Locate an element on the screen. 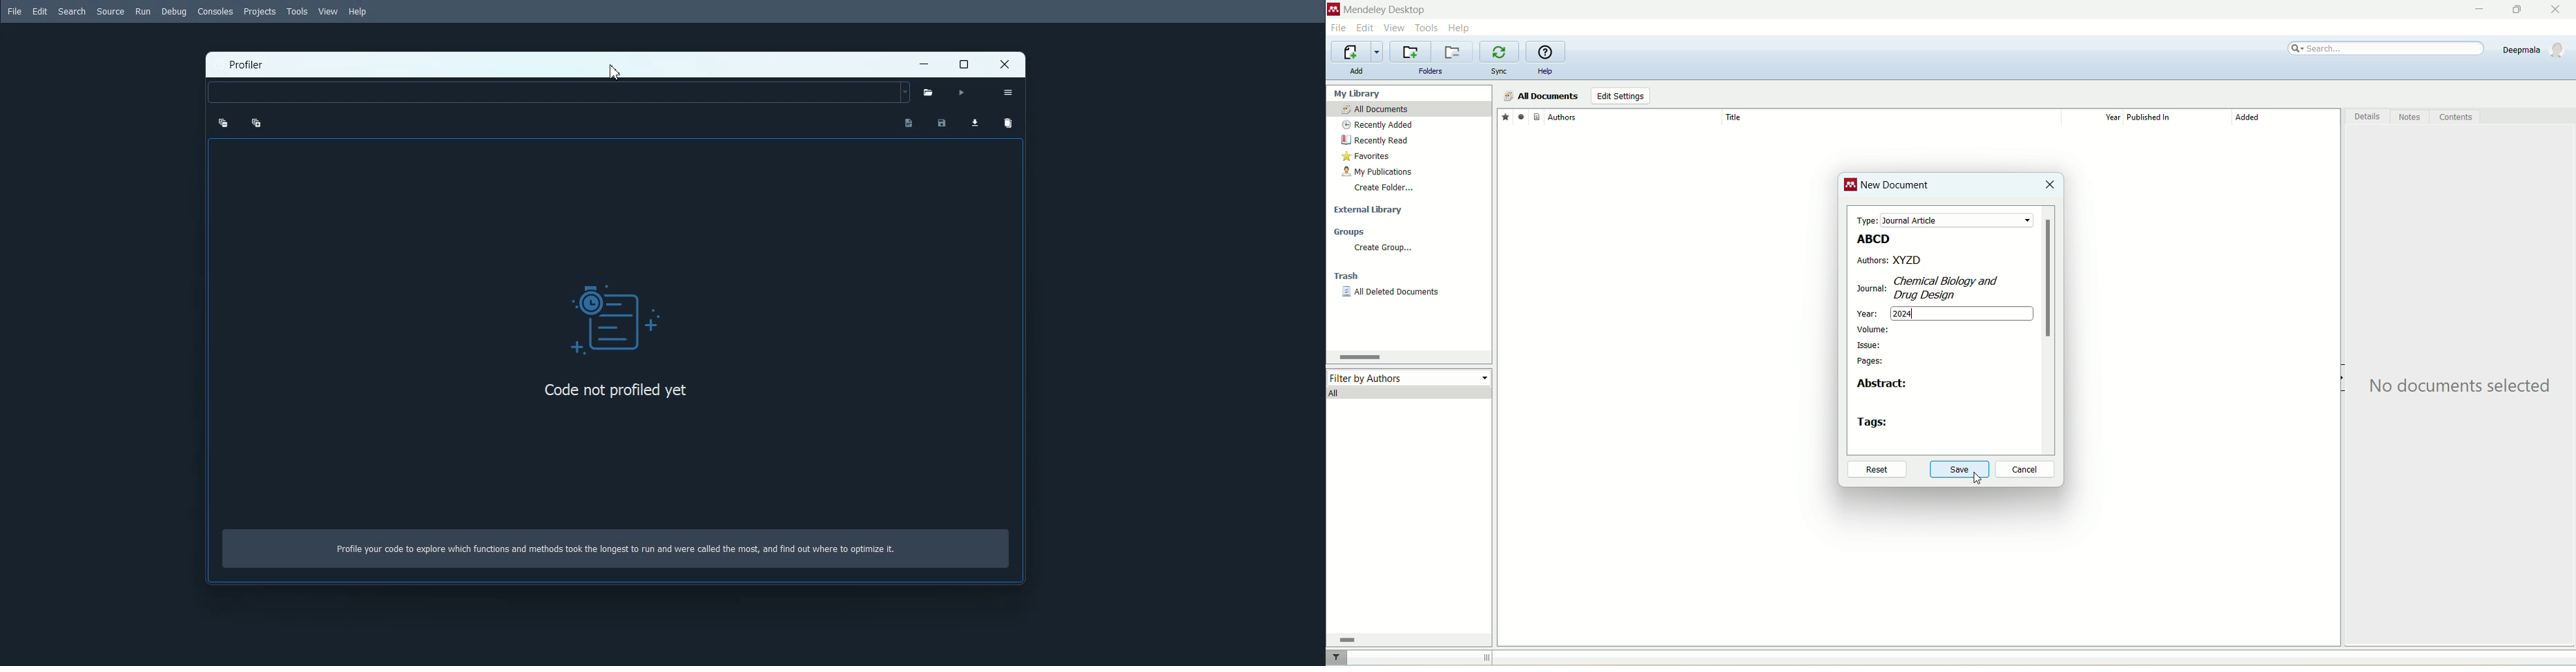 The width and height of the screenshot is (2576, 672). my publication is located at coordinates (1380, 173).